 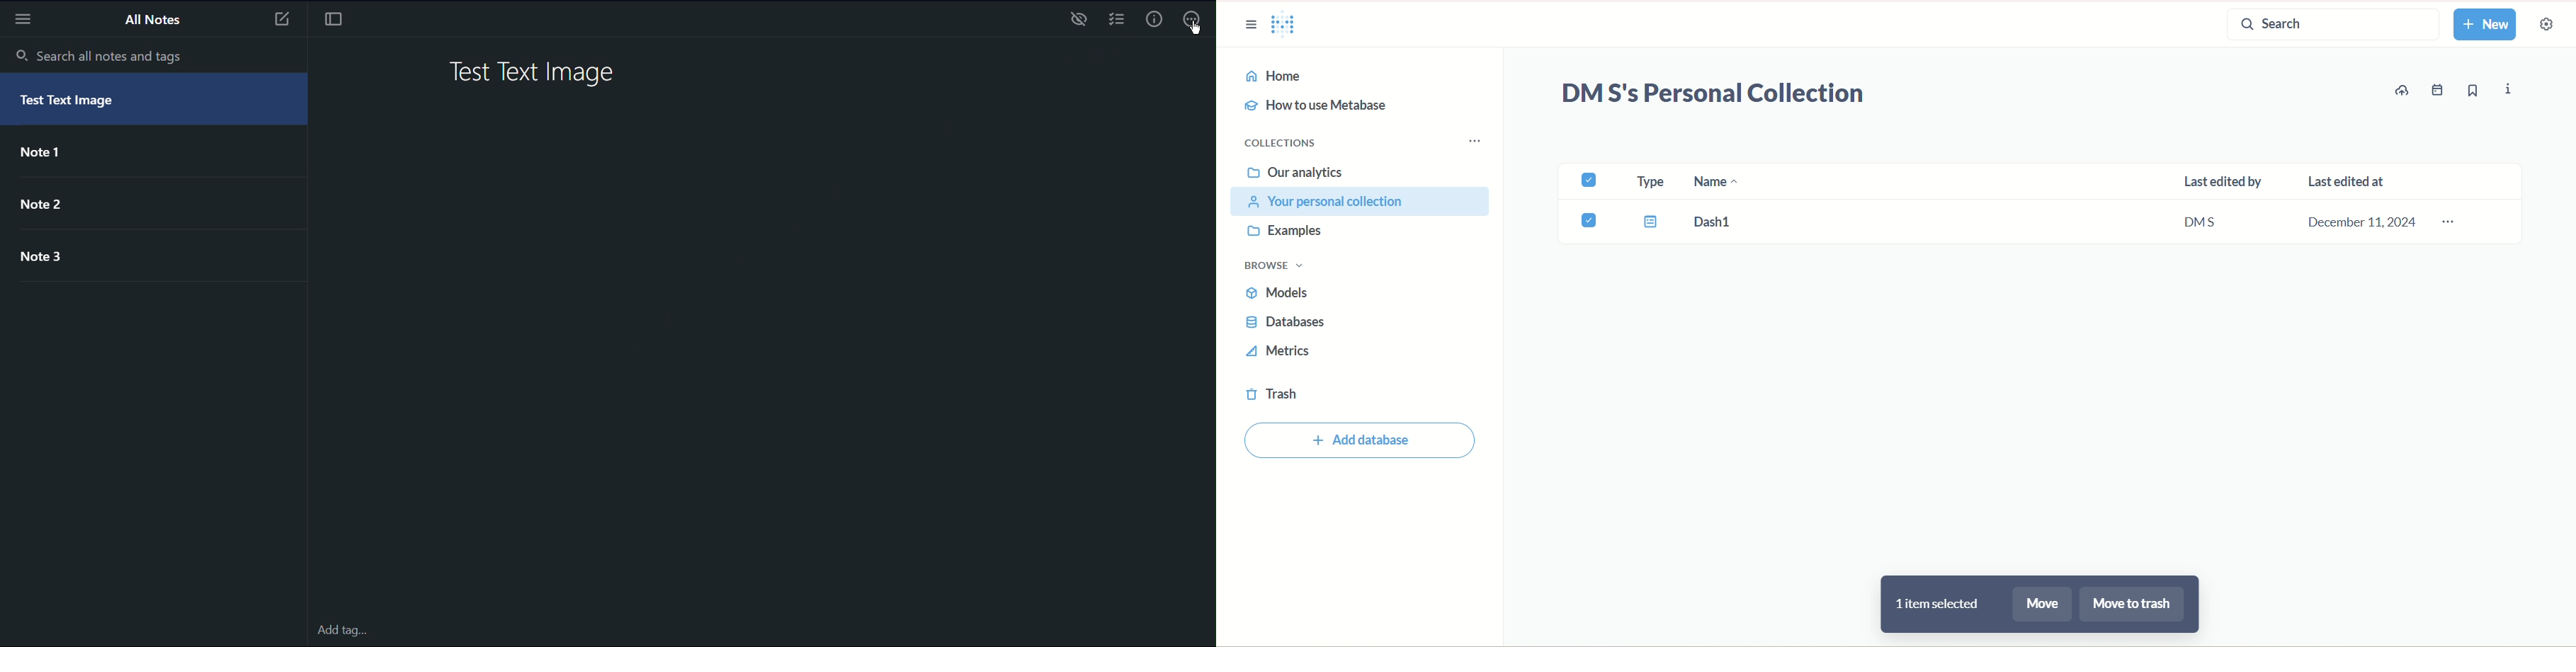 I want to click on Add database, so click(x=1358, y=442).